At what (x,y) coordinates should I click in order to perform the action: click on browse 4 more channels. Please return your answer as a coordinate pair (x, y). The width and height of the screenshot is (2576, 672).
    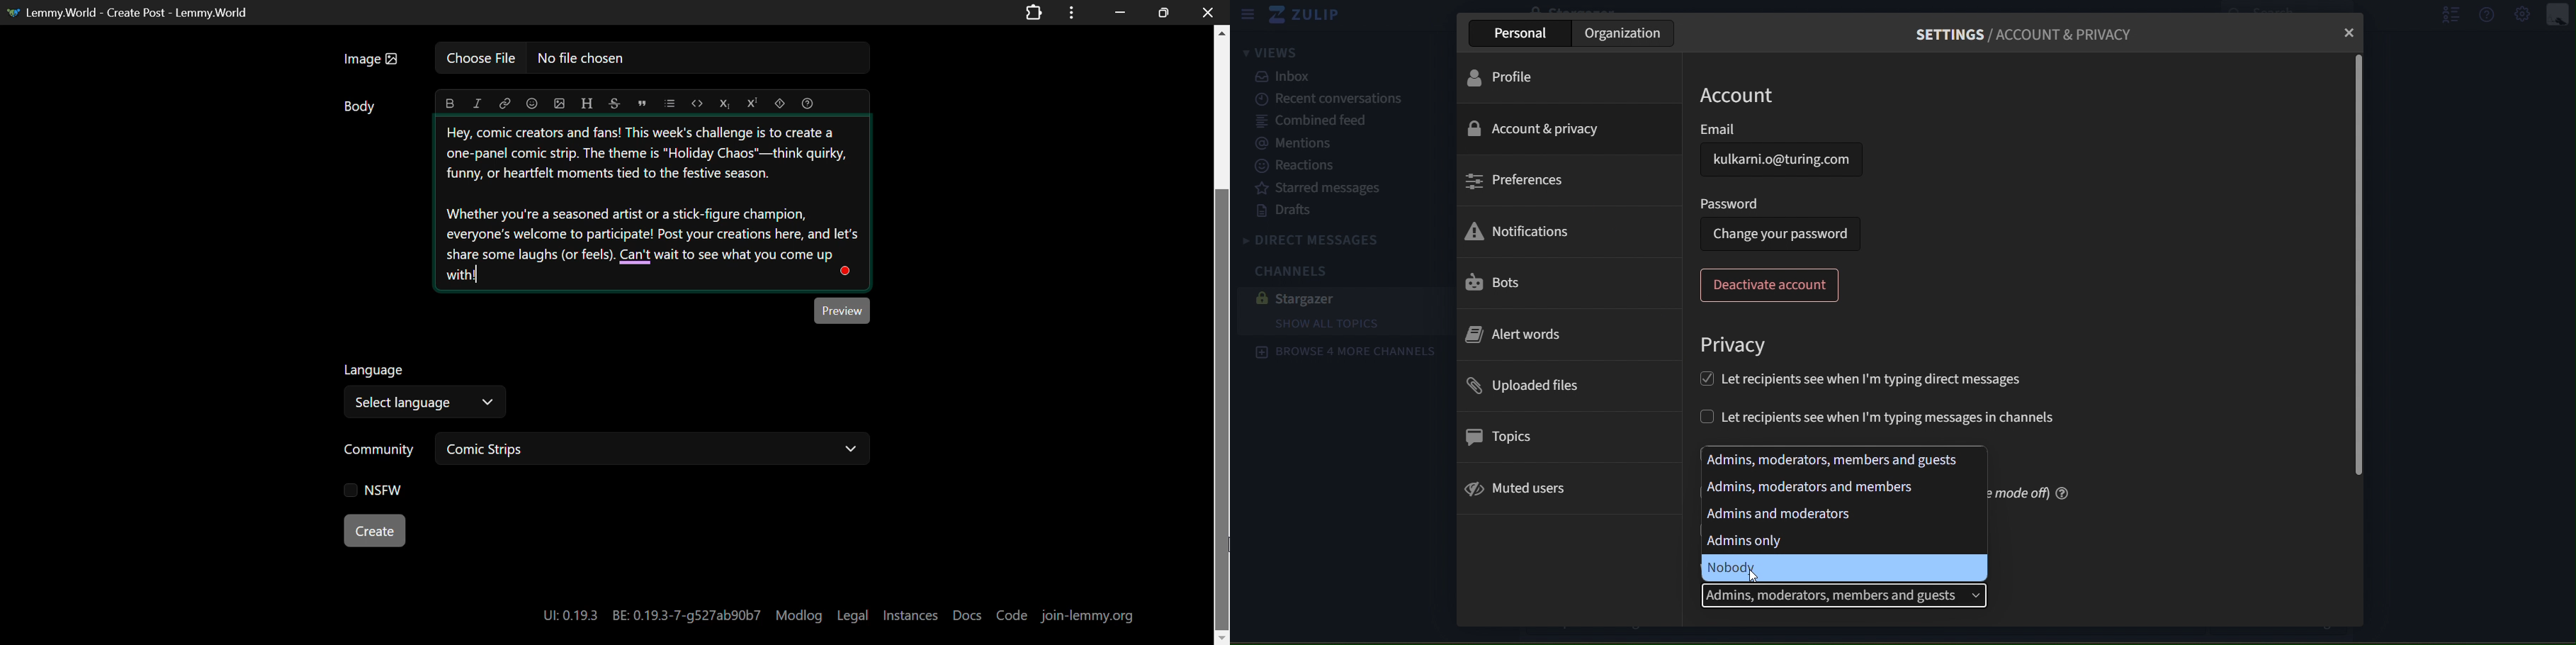
    Looking at the image, I should click on (1345, 352).